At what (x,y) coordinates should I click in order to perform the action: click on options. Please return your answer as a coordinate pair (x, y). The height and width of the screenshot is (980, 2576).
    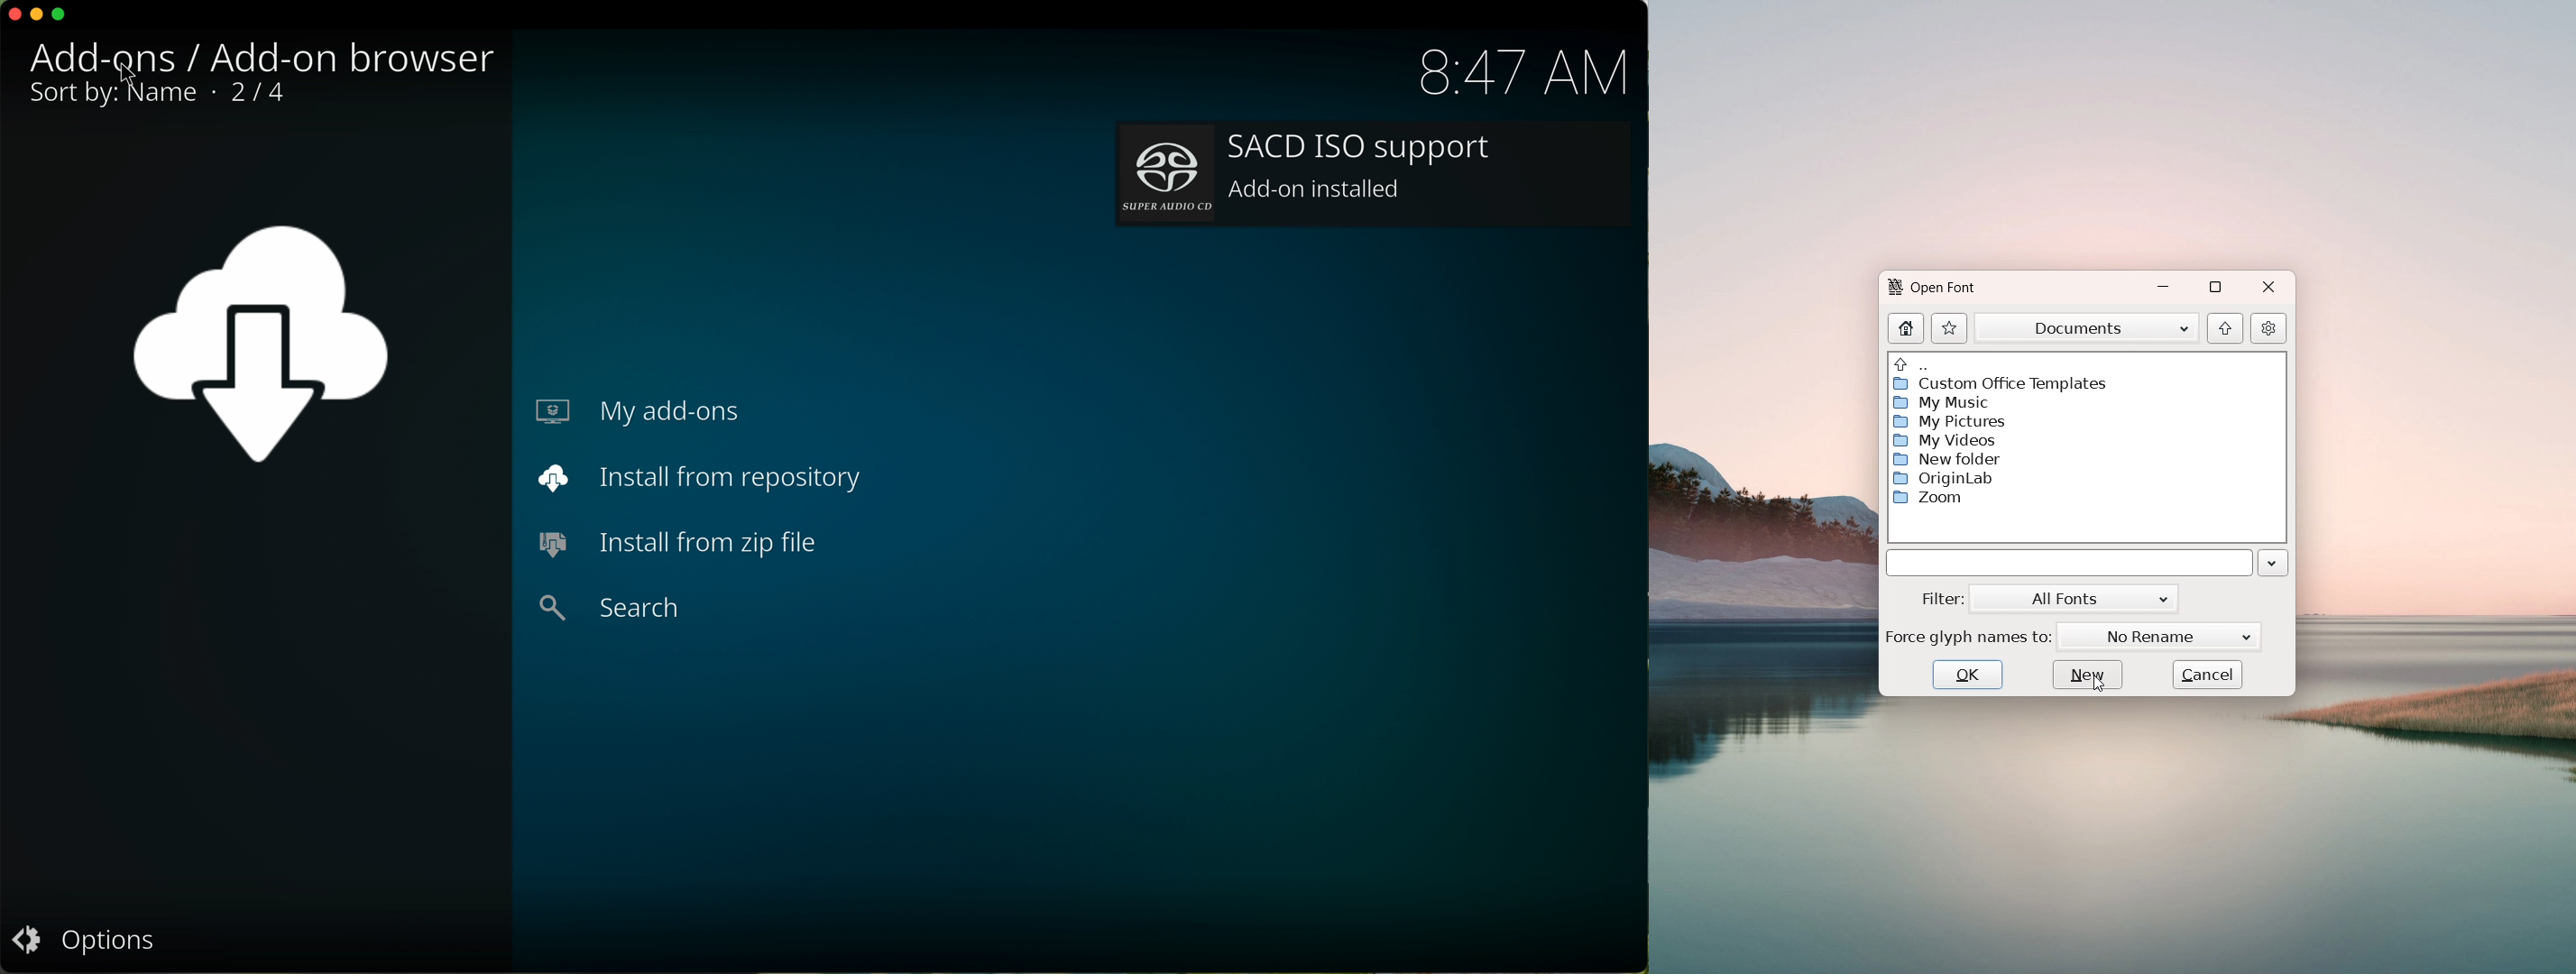
    Looking at the image, I should click on (84, 945).